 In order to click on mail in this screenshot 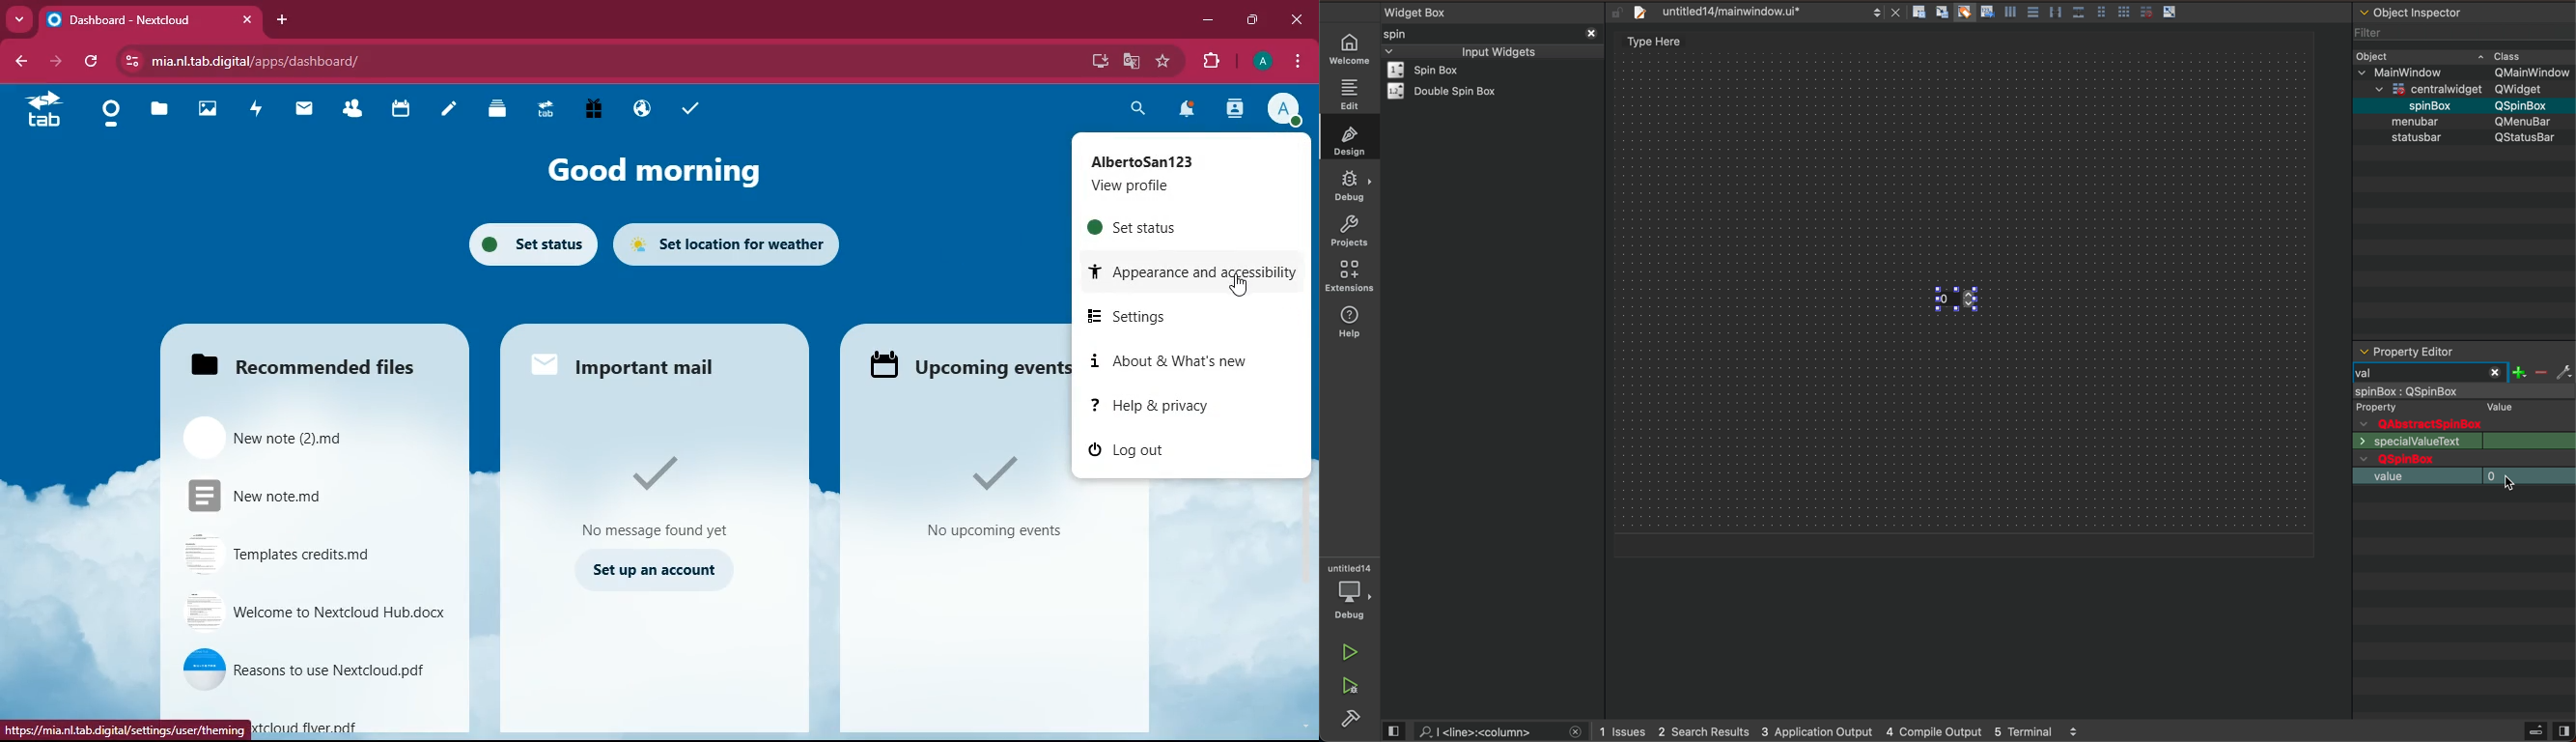, I will do `click(299, 109)`.